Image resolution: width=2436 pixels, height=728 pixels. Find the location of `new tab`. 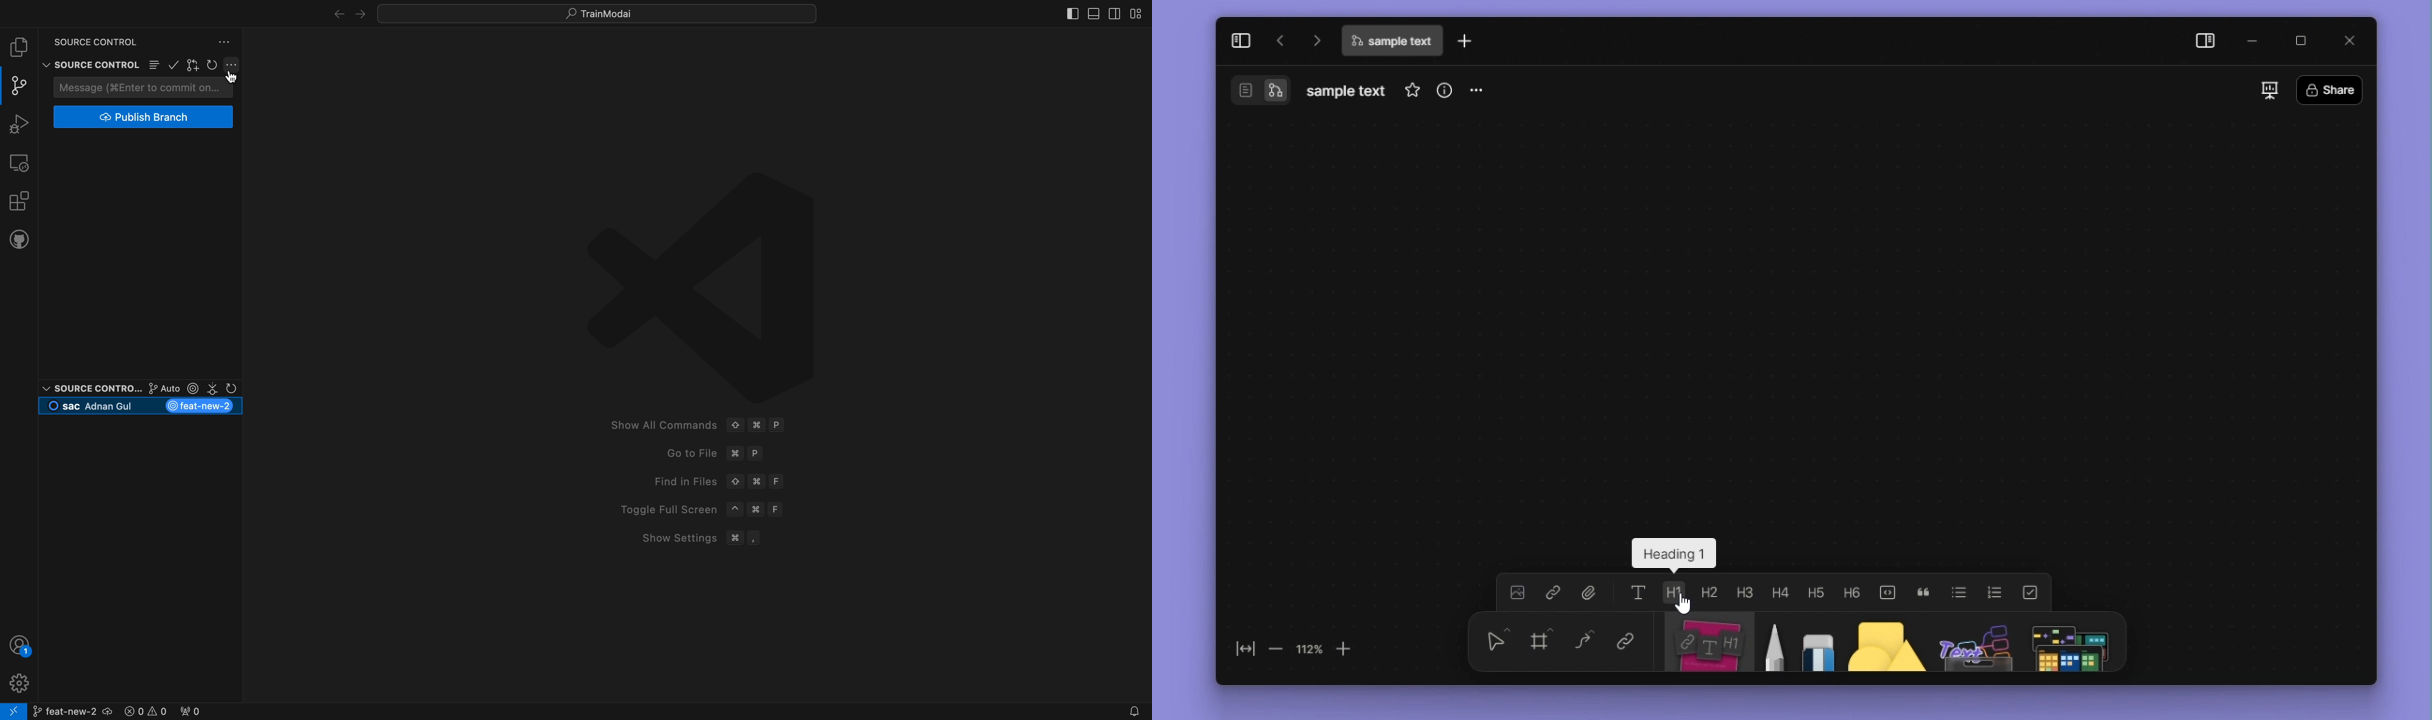

new tab is located at coordinates (1465, 40).